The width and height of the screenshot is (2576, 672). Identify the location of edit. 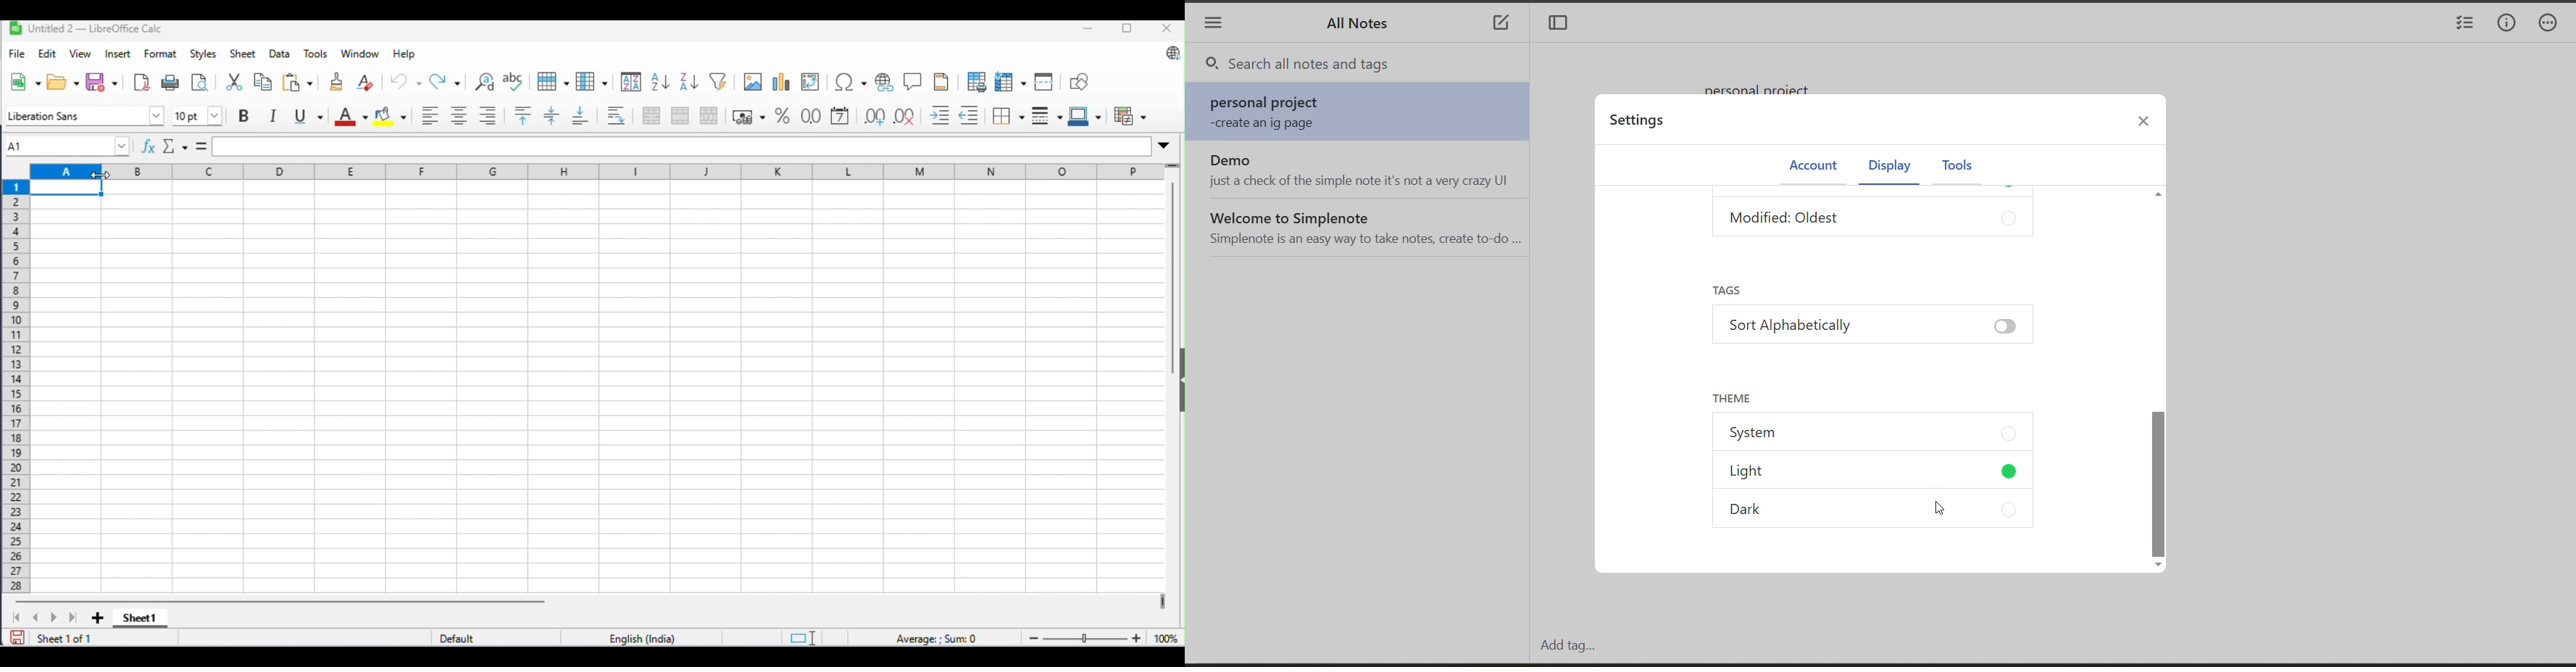
(49, 54).